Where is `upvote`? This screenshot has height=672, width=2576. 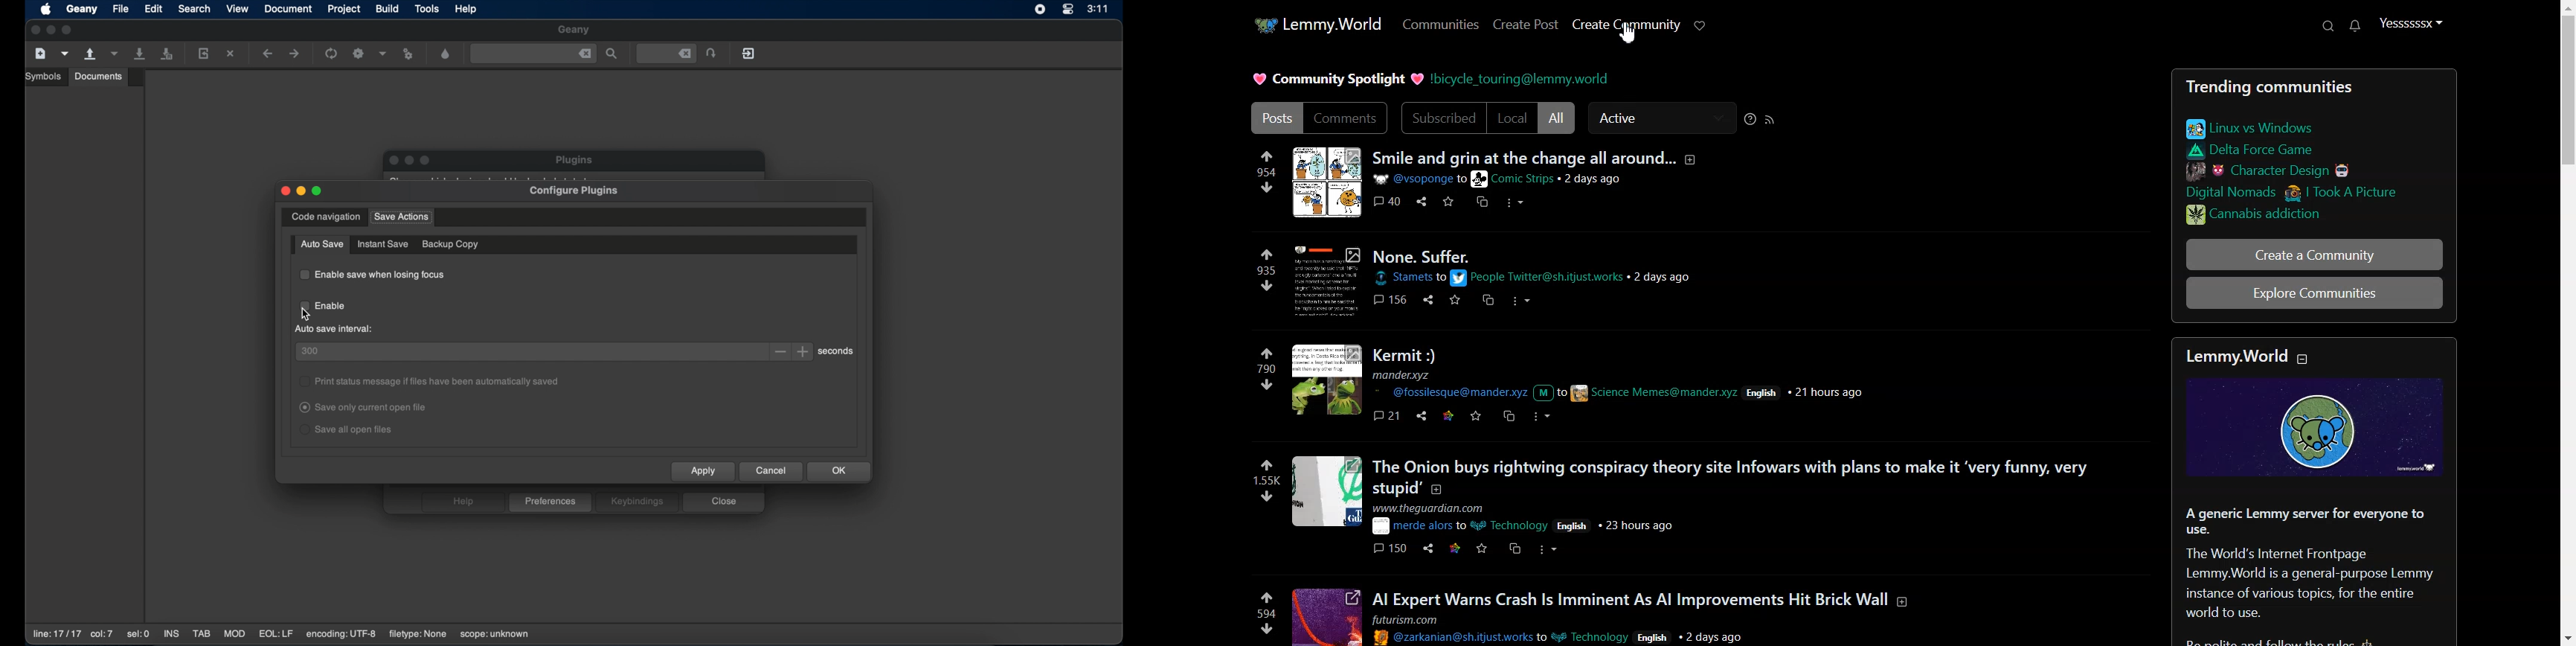 upvote is located at coordinates (1268, 156).